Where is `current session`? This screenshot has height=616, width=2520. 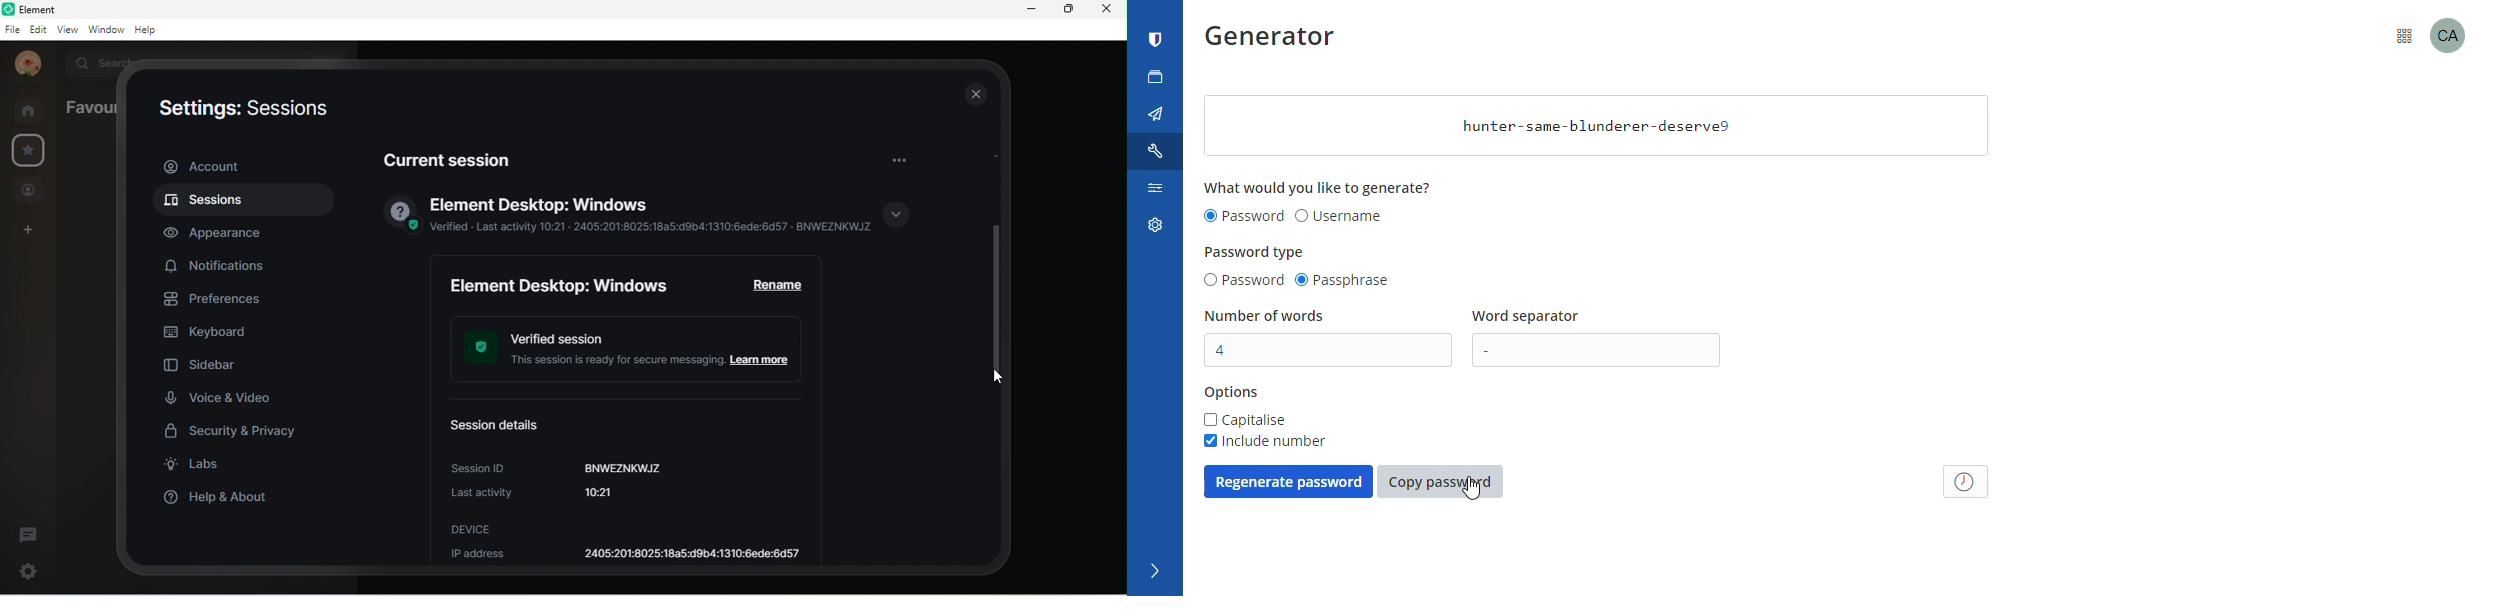 current session is located at coordinates (454, 156).